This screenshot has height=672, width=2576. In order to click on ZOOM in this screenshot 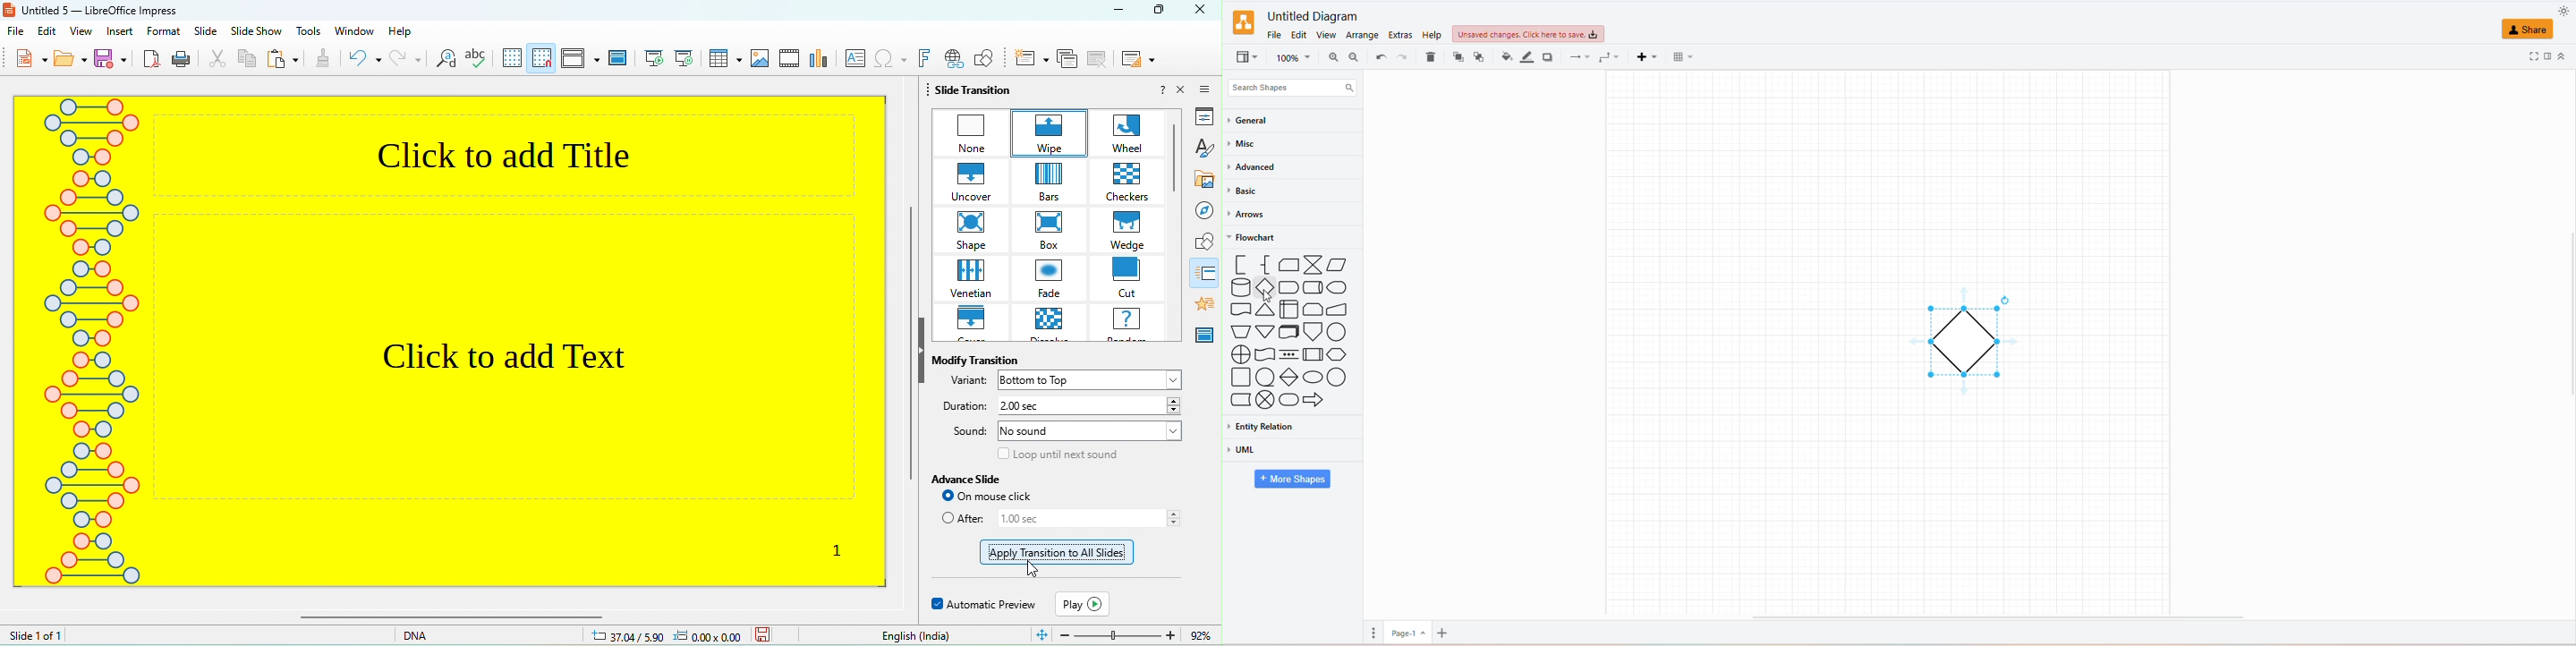, I will do `click(1293, 58)`.